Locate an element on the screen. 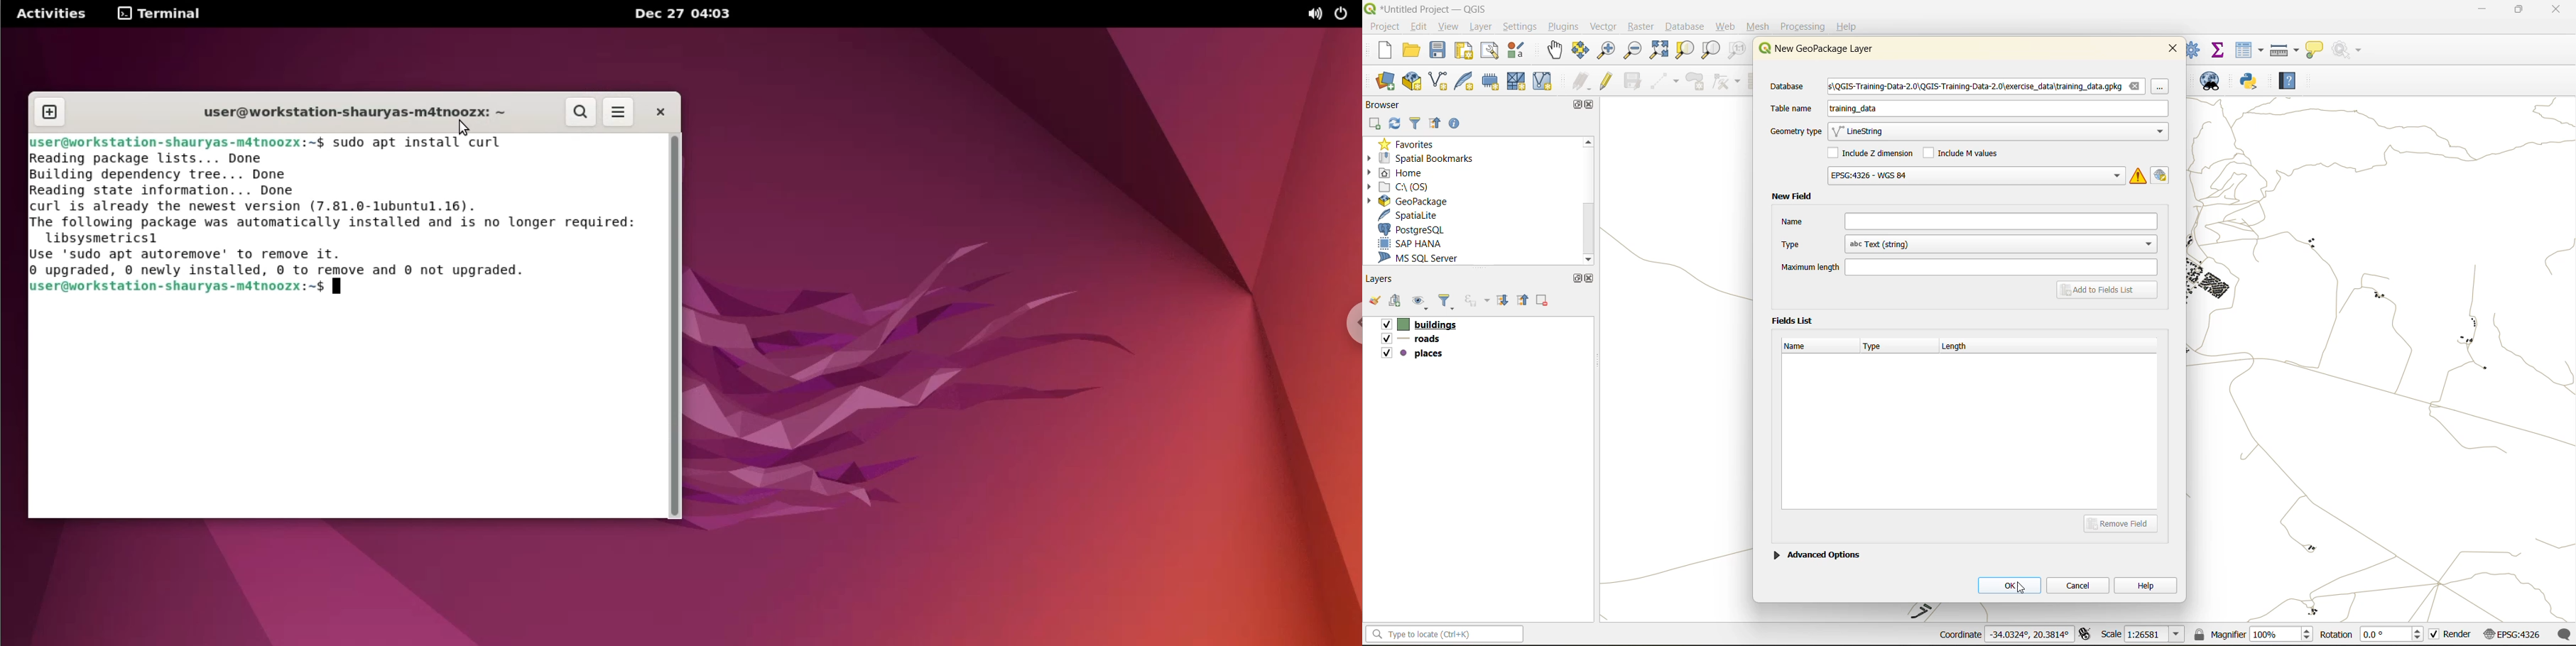  cursor is located at coordinates (2023, 589).